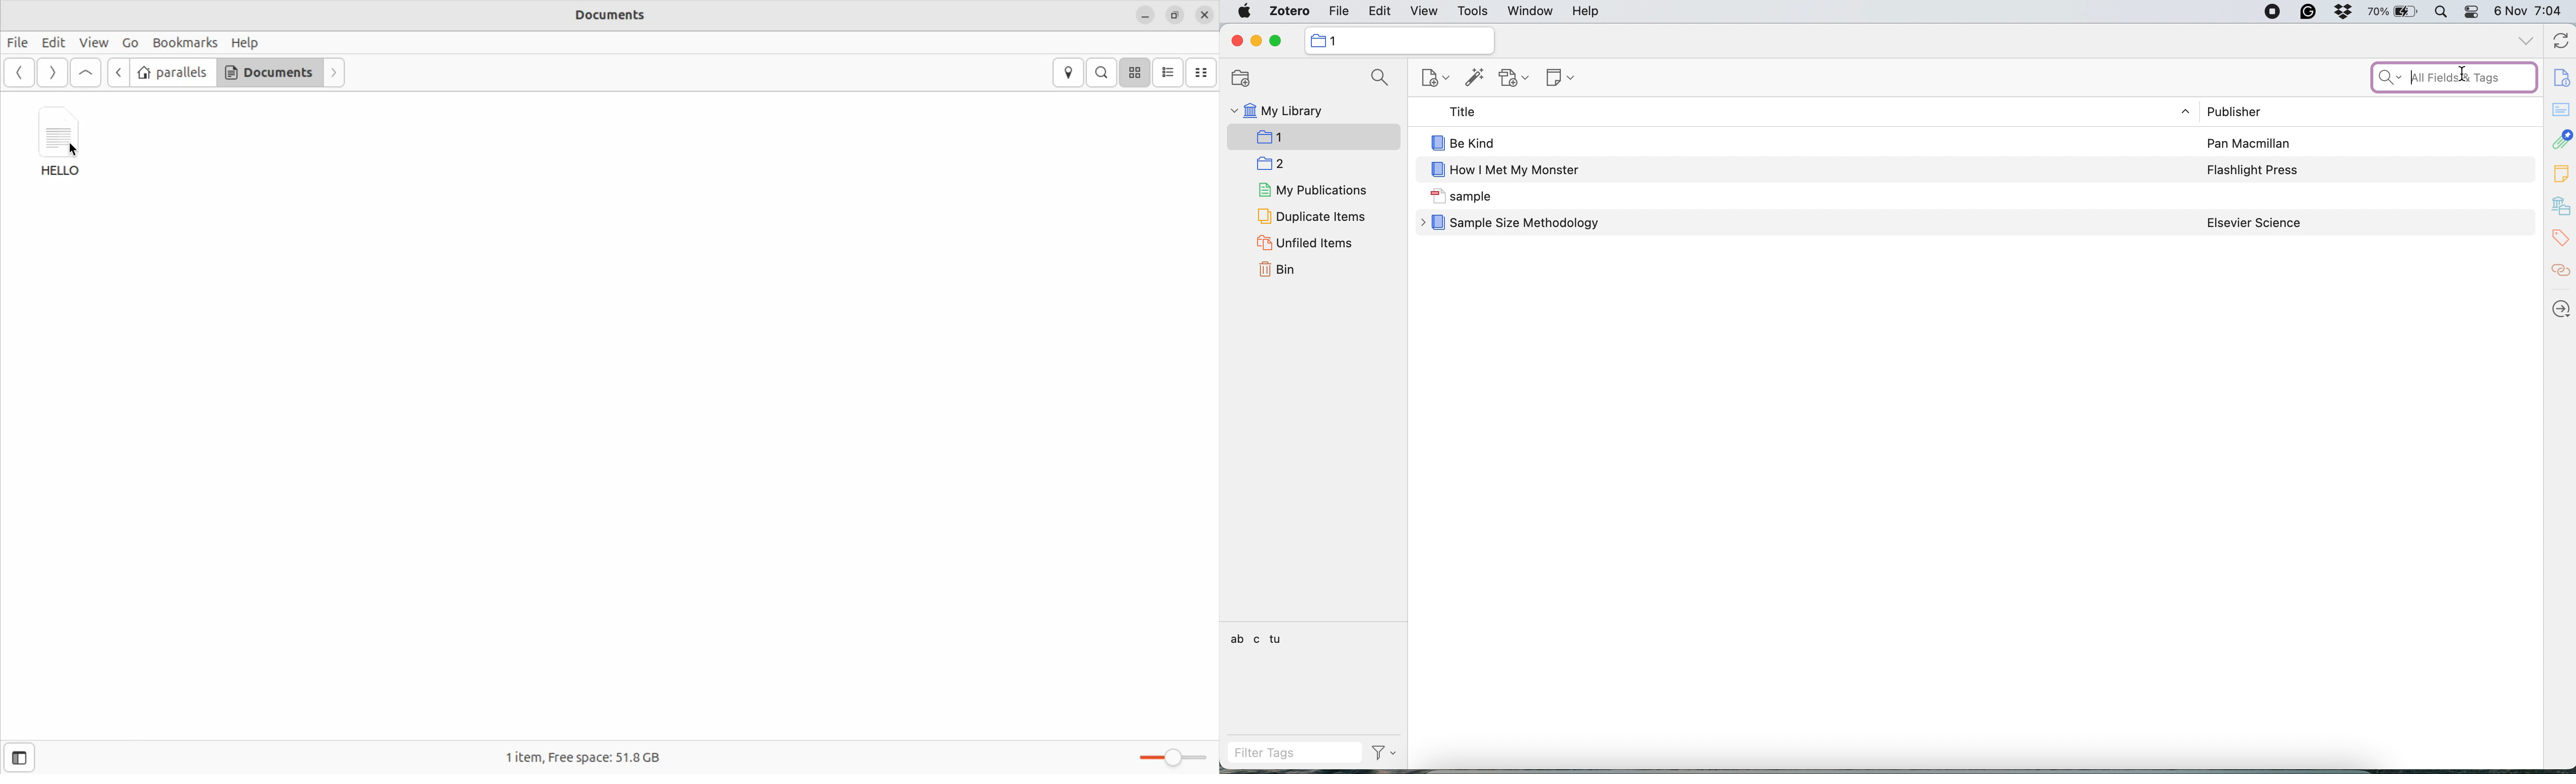 The height and width of the screenshot is (784, 2576). Describe the element at coordinates (1281, 269) in the screenshot. I see `bin` at that location.